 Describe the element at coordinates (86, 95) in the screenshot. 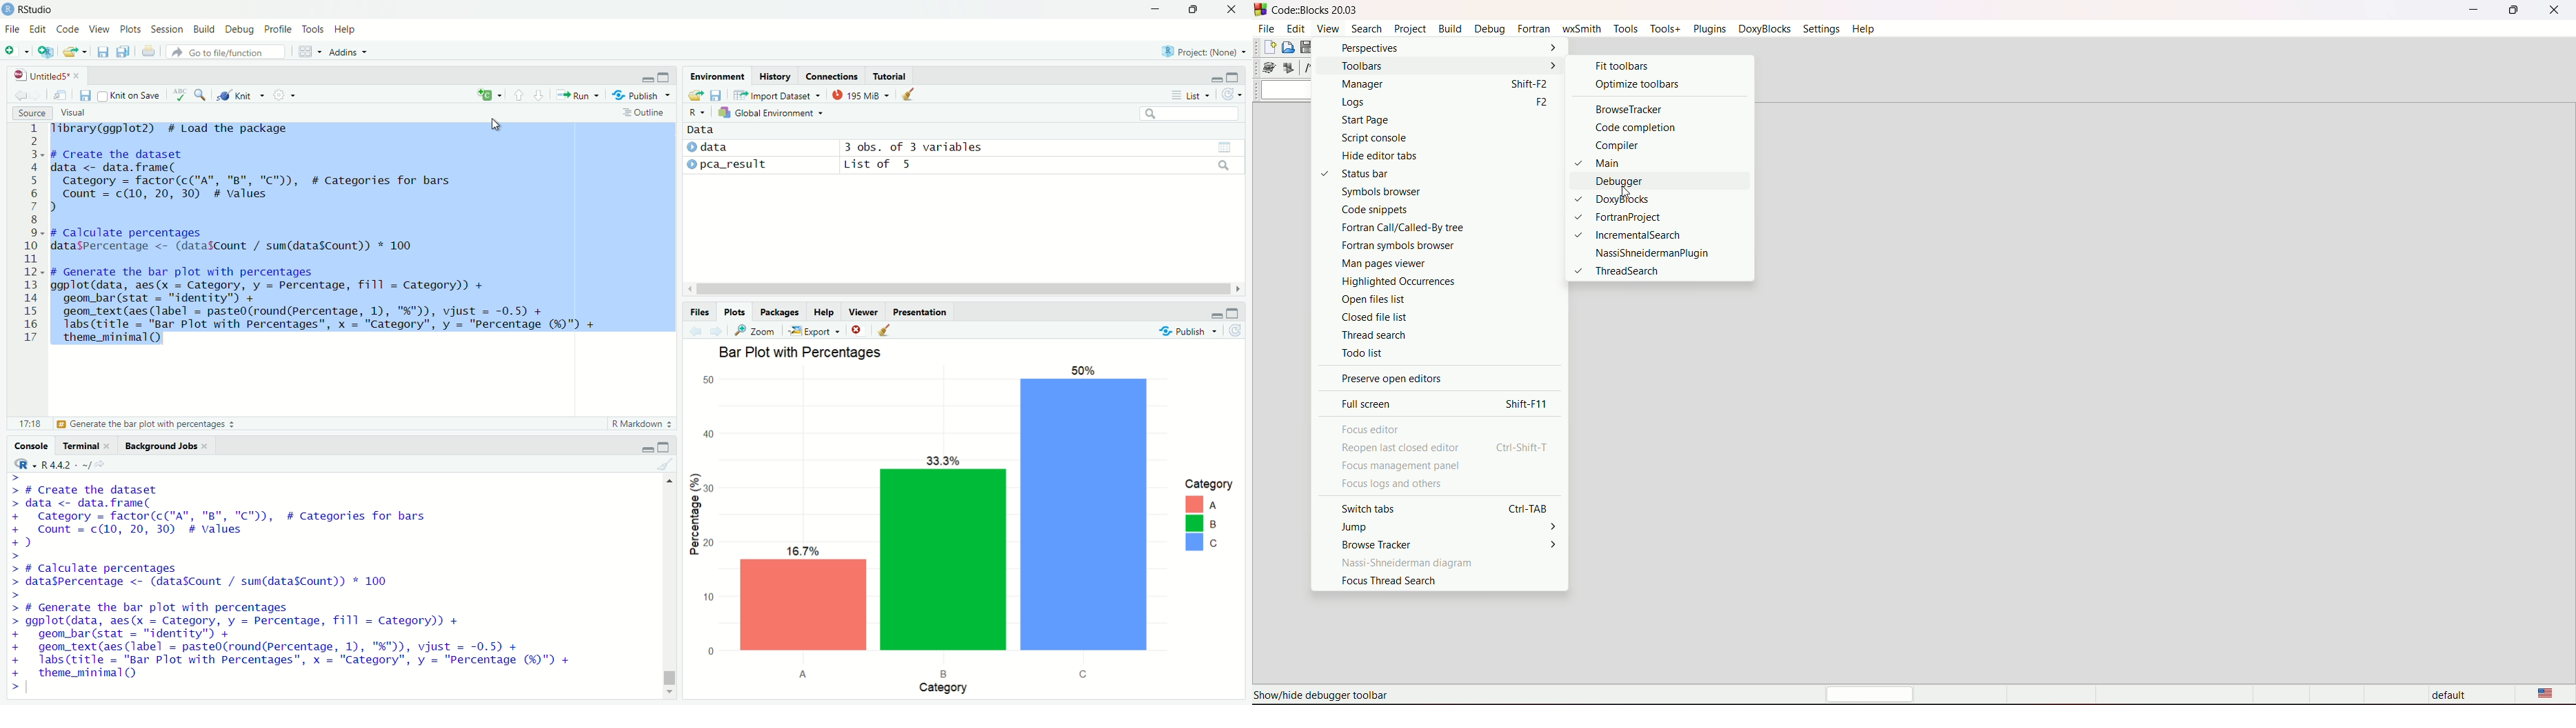

I see `save current document` at that location.